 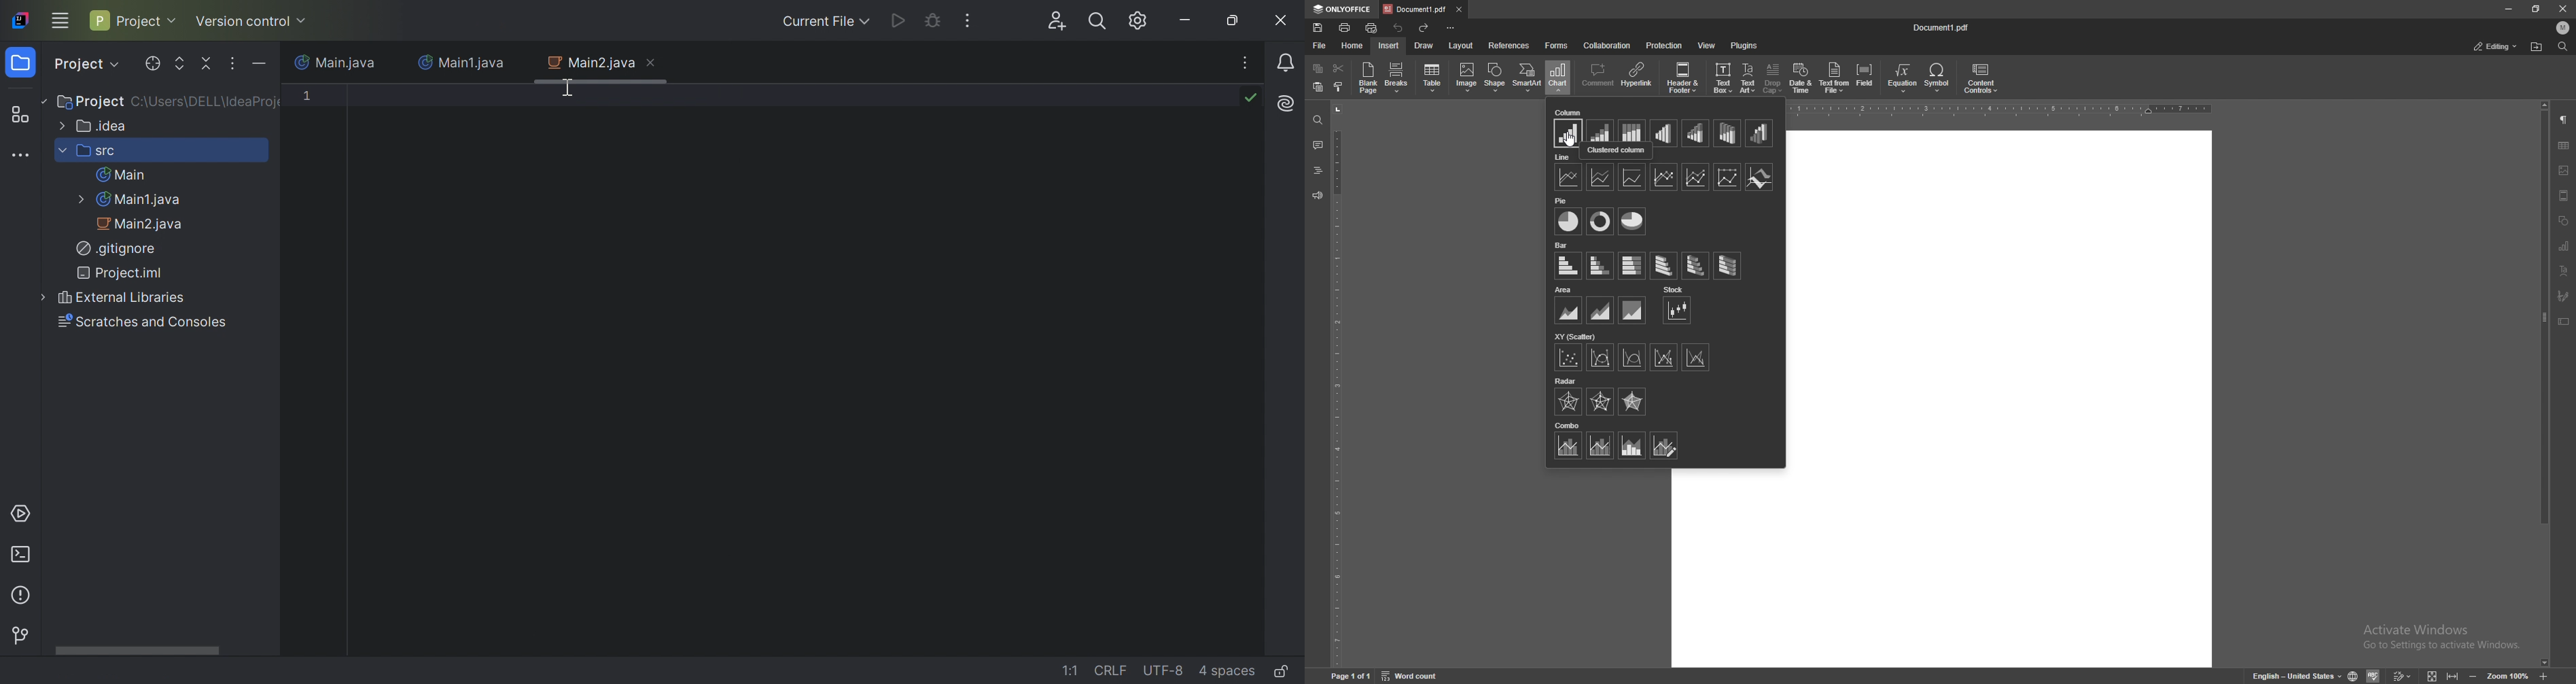 What do you see at coordinates (1570, 112) in the screenshot?
I see `column ` at bounding box center [1570, 112].